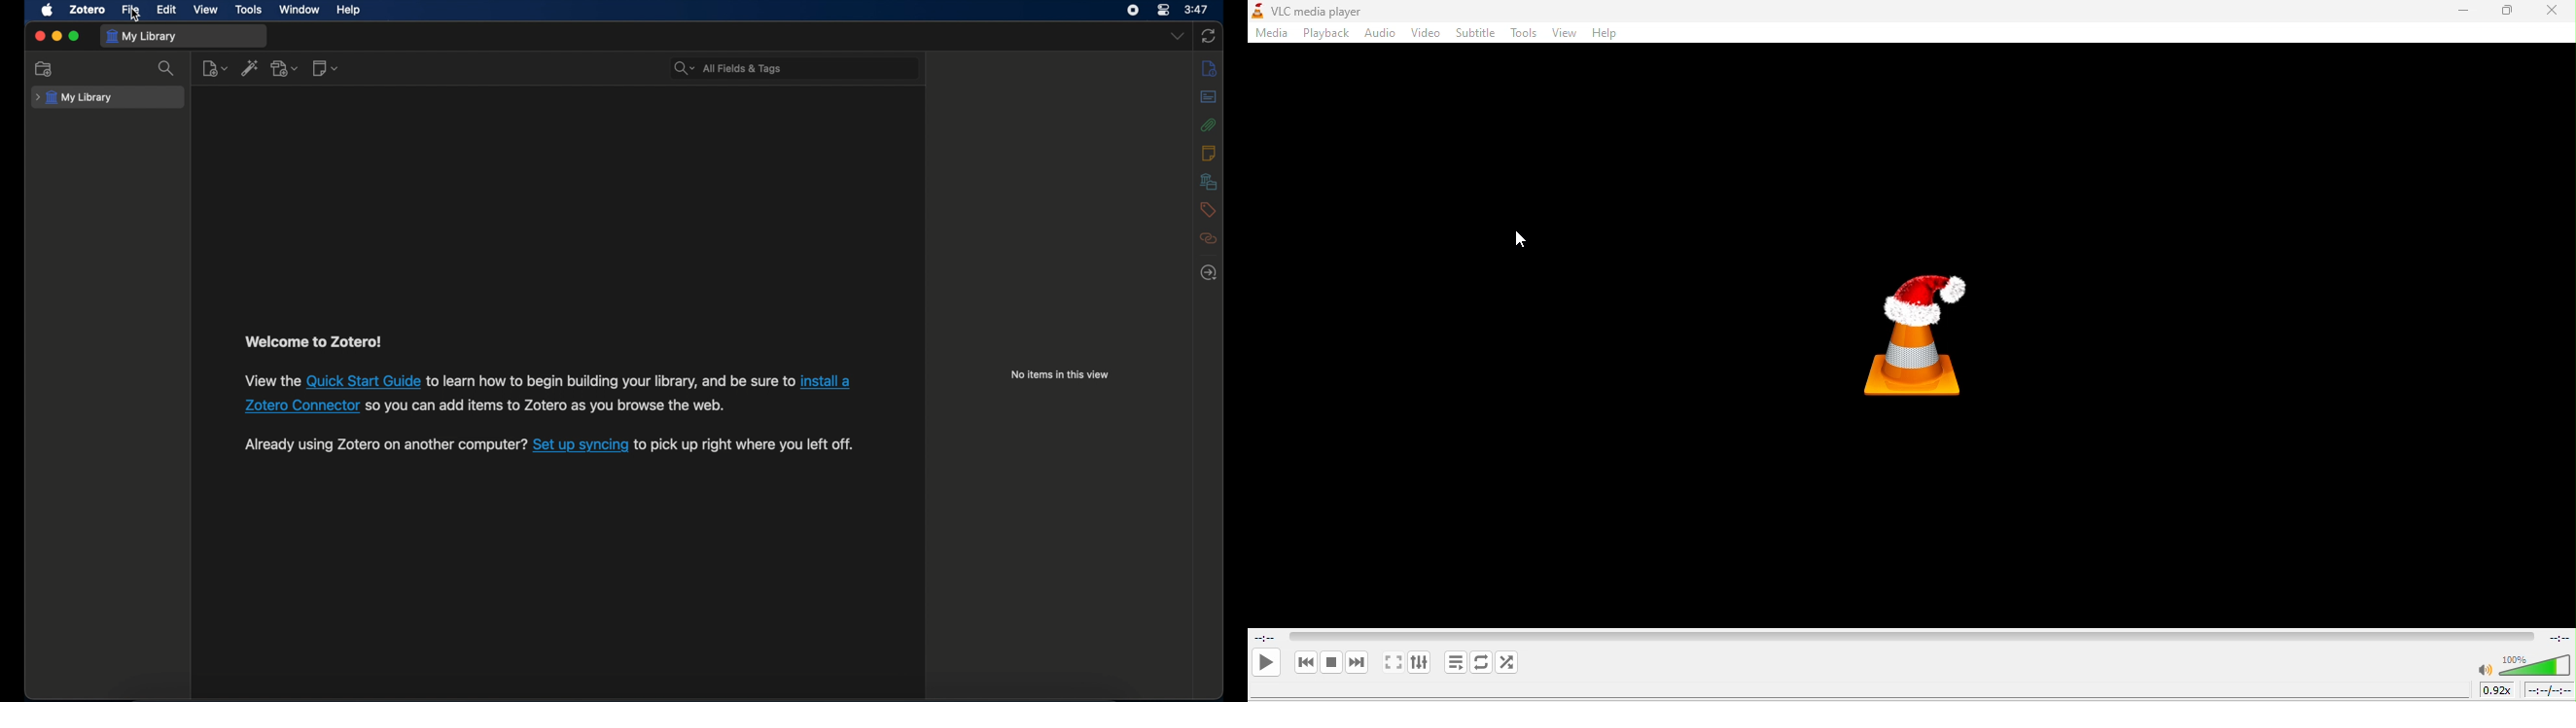  Describe the element at coordinates (1210, 125) in the screenshot. I see `attachments` at that location.